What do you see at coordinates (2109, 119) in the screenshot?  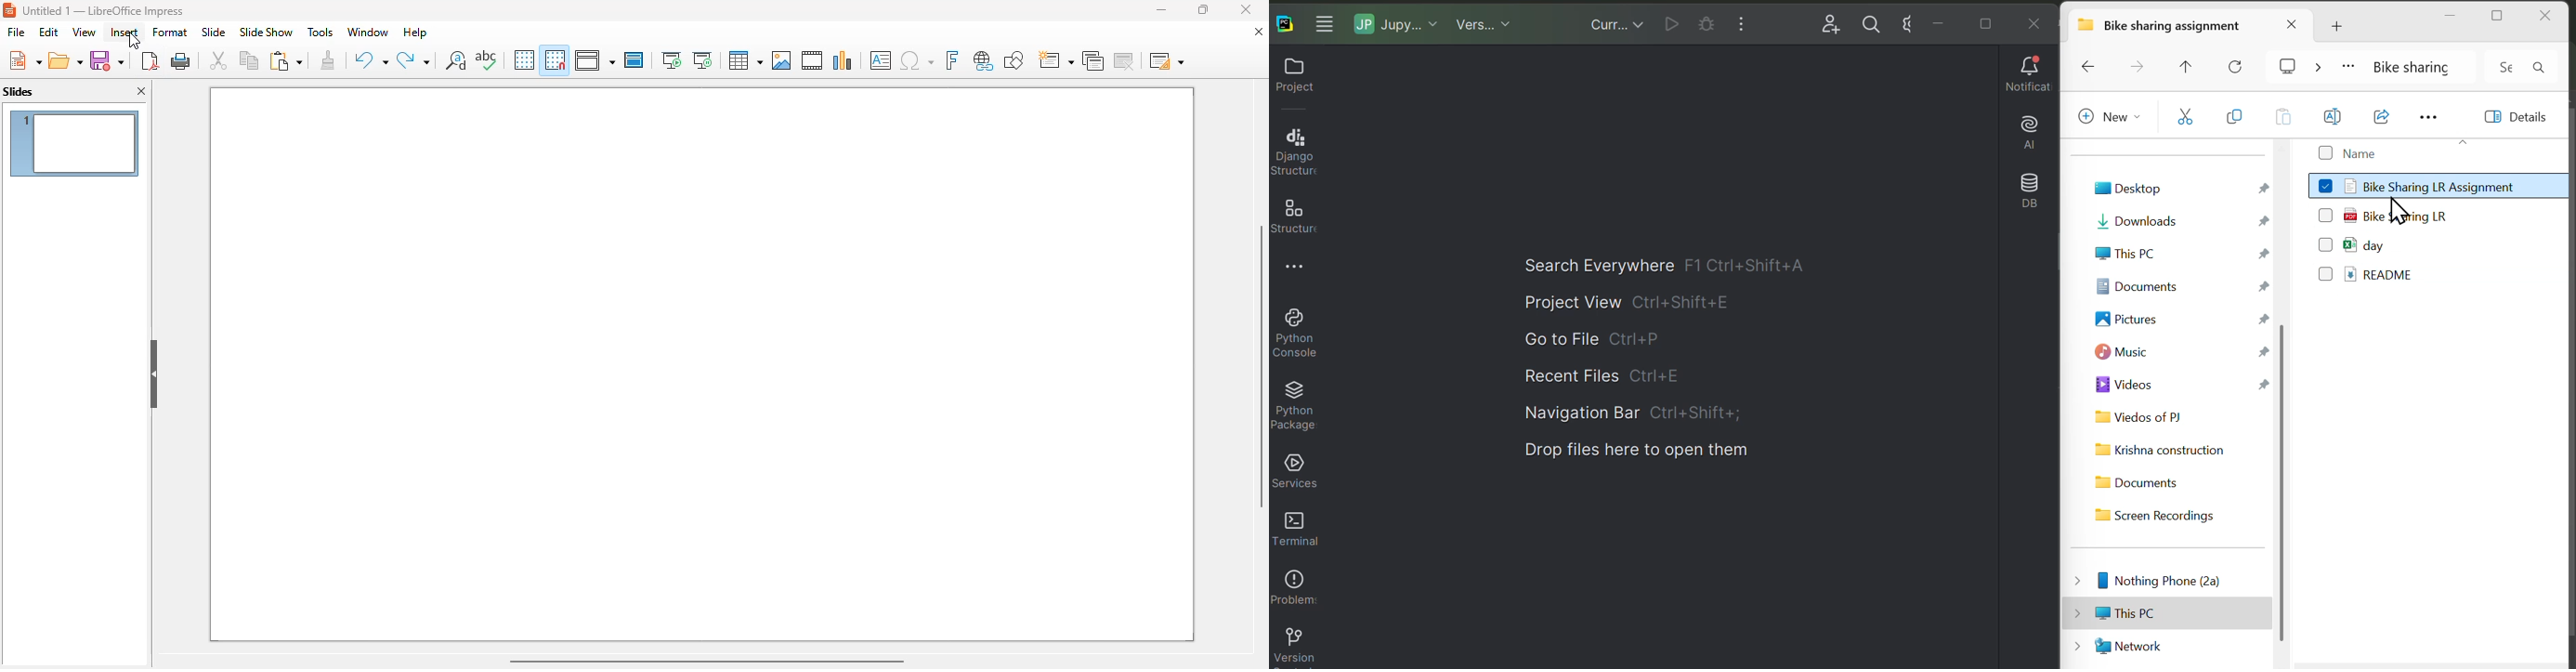 I see `New` at bounding box center [2109, 119].